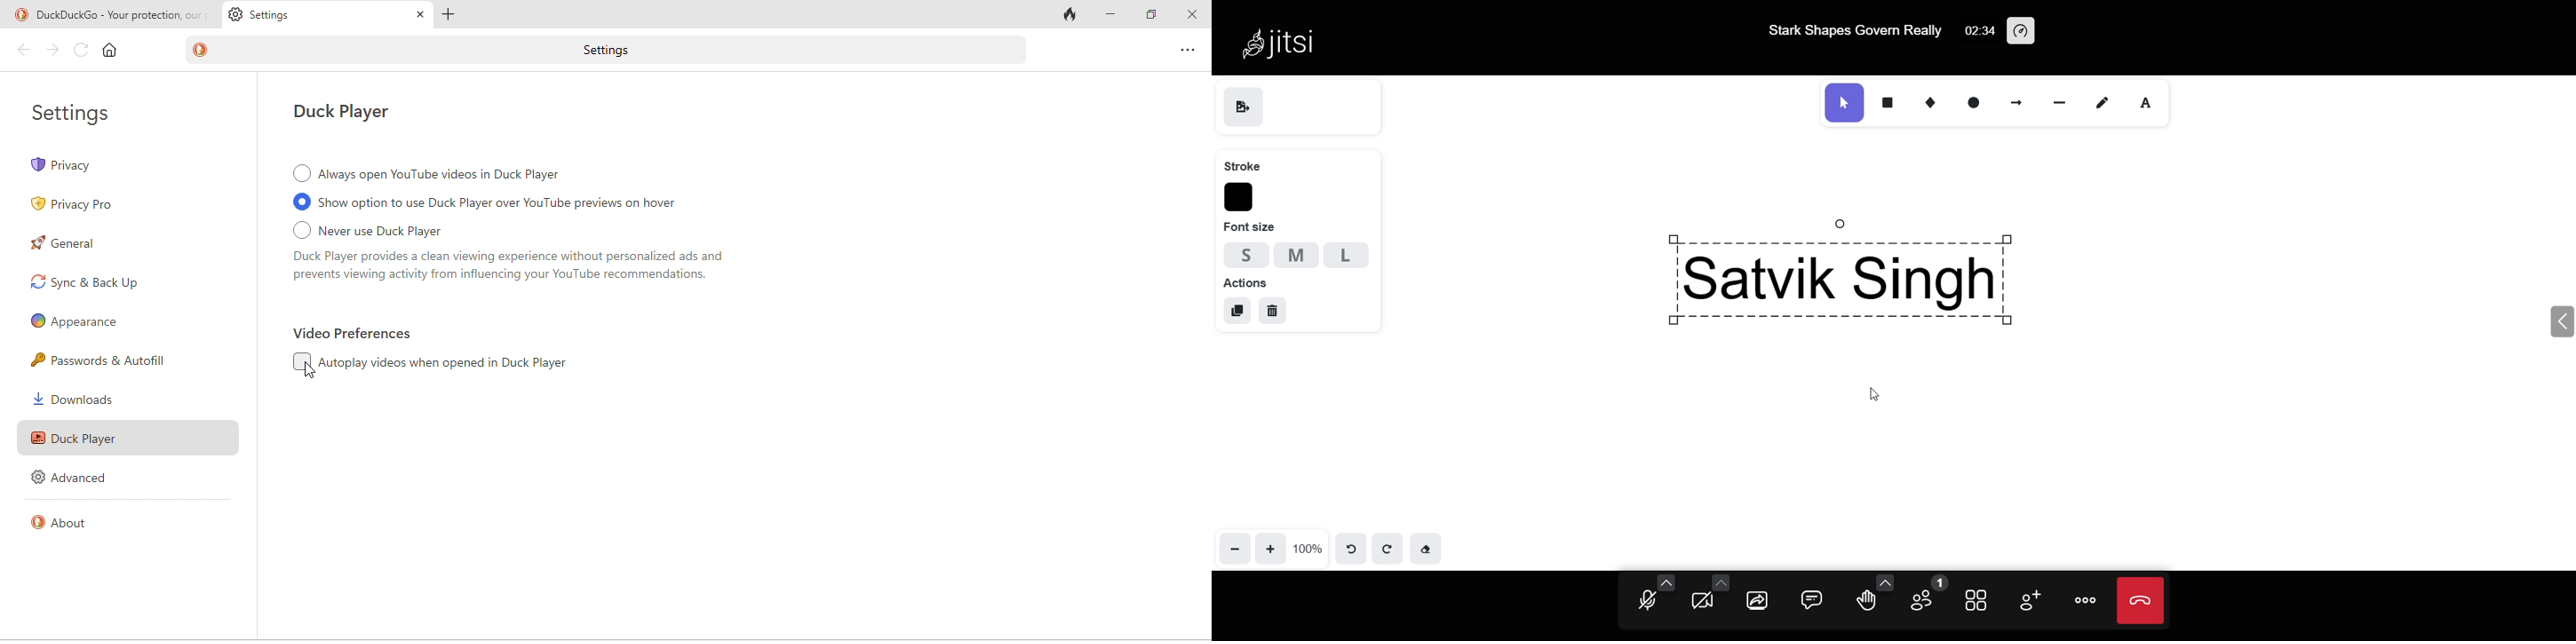 This screenshot has height=644, width=2576. Describe the element at coordinates (1866, 603) in the screenshot. I see `raise hand` at that location.